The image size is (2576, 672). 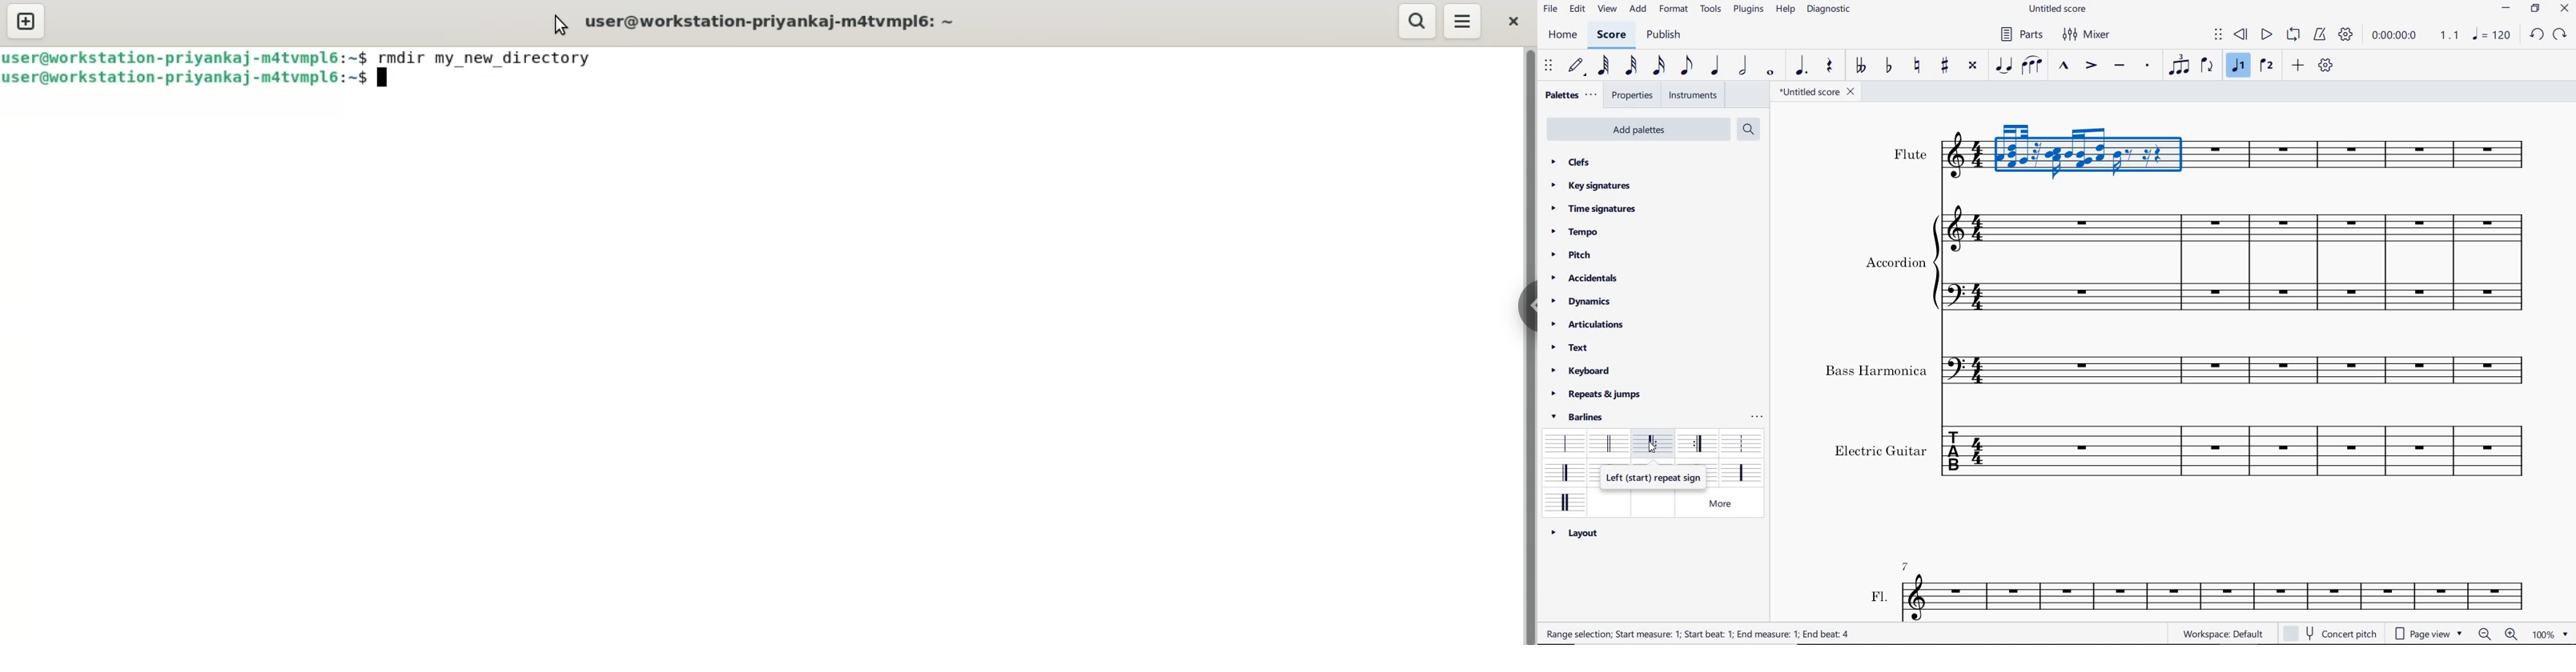 What do you see at coordinates (2293, 35) in the screenshot?
I see `loop playback` at bounding box center [2293, 35].